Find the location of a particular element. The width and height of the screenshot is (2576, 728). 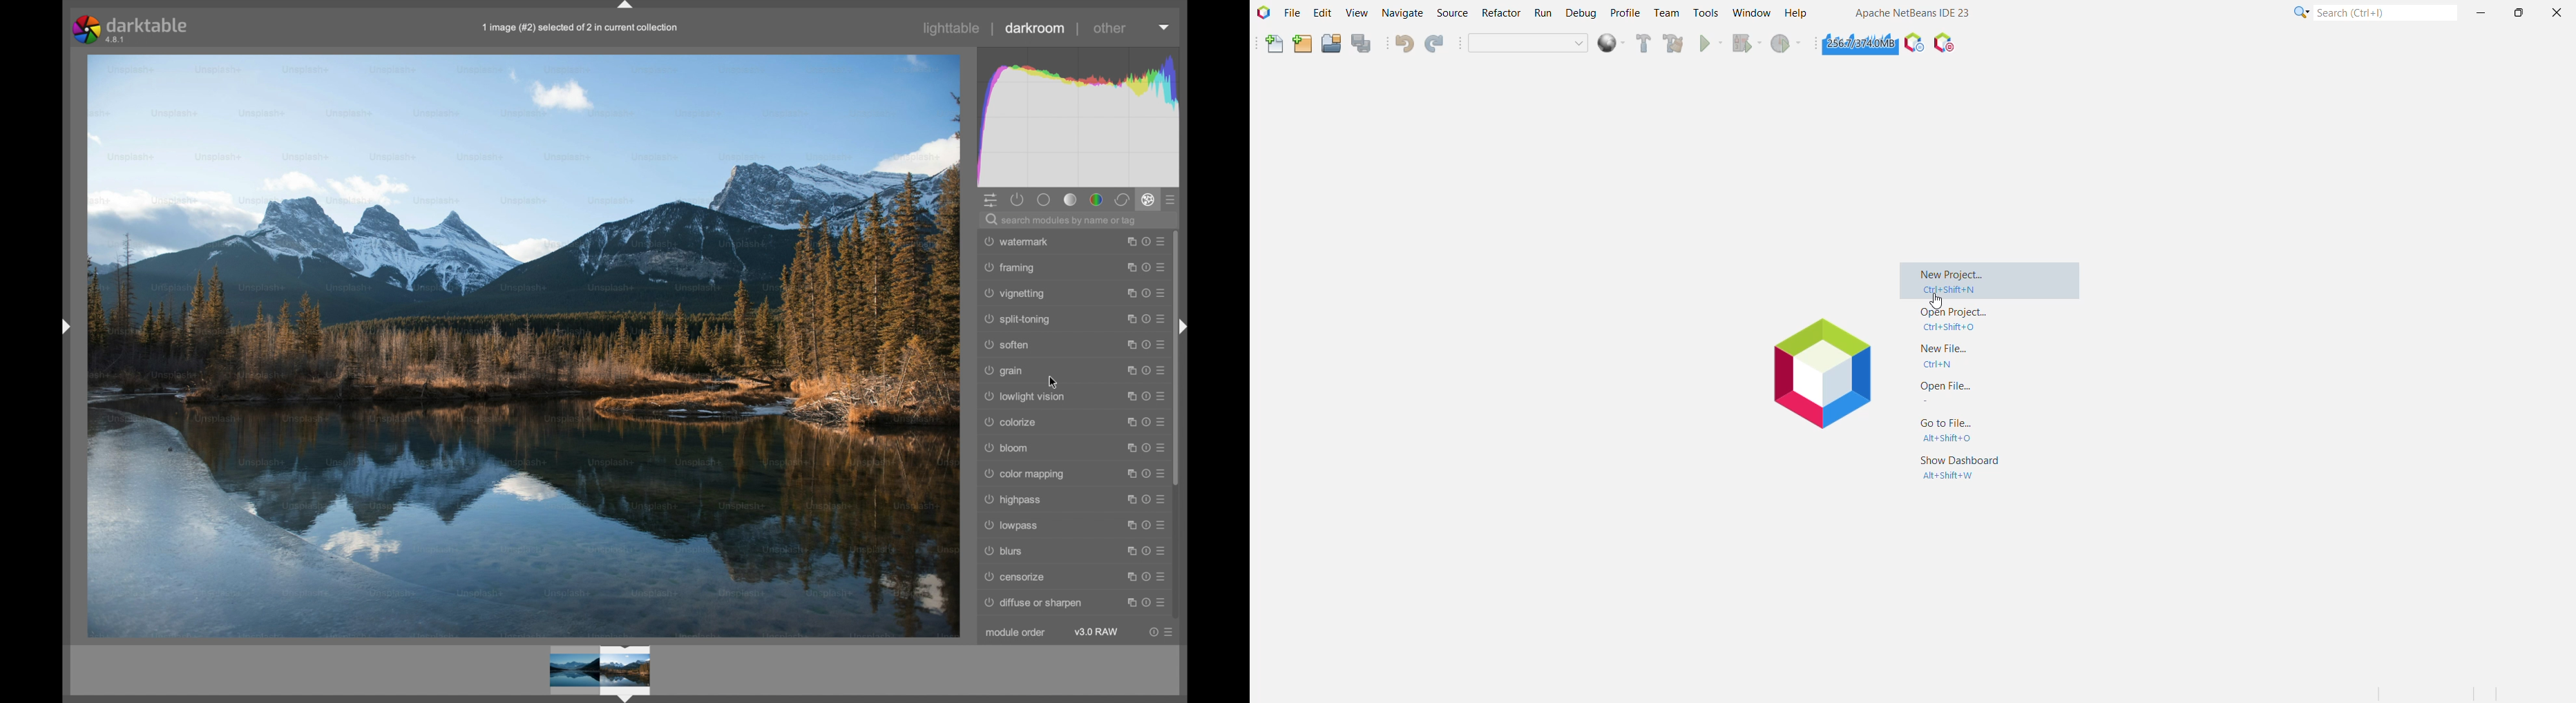

Video preview is located at coordinates (607, 671).